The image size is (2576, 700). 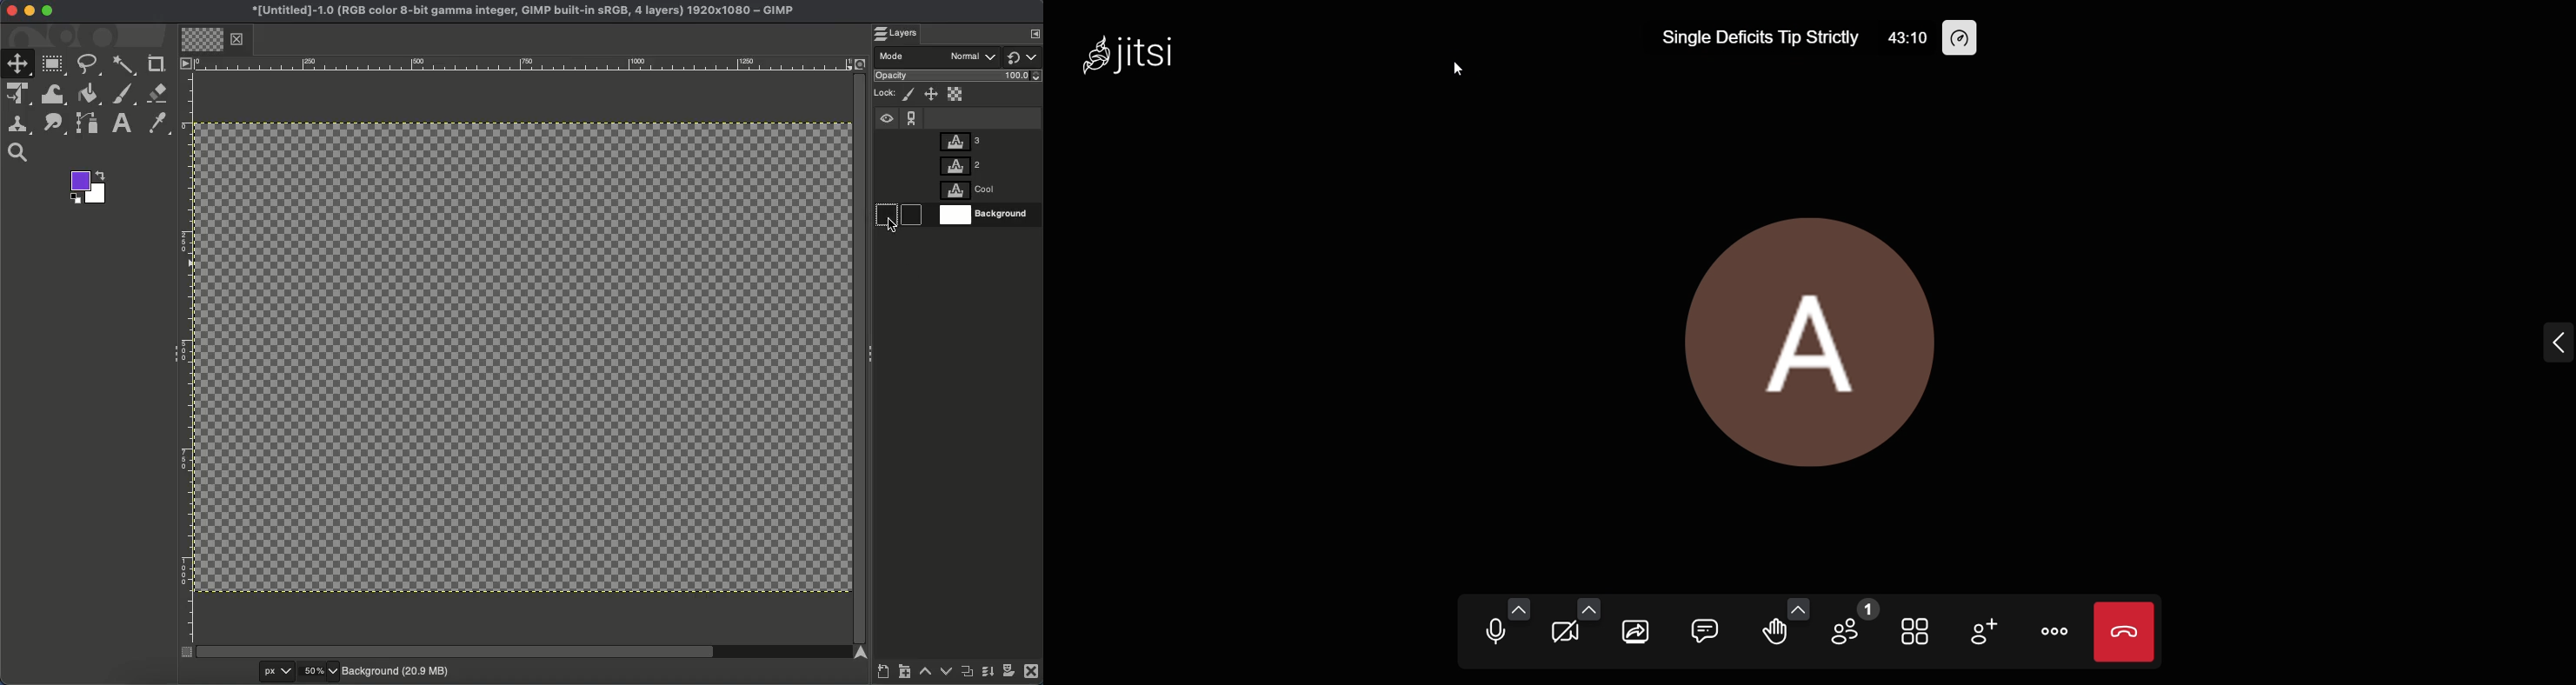 I want to click on 50%, so click(x=318, y=671).